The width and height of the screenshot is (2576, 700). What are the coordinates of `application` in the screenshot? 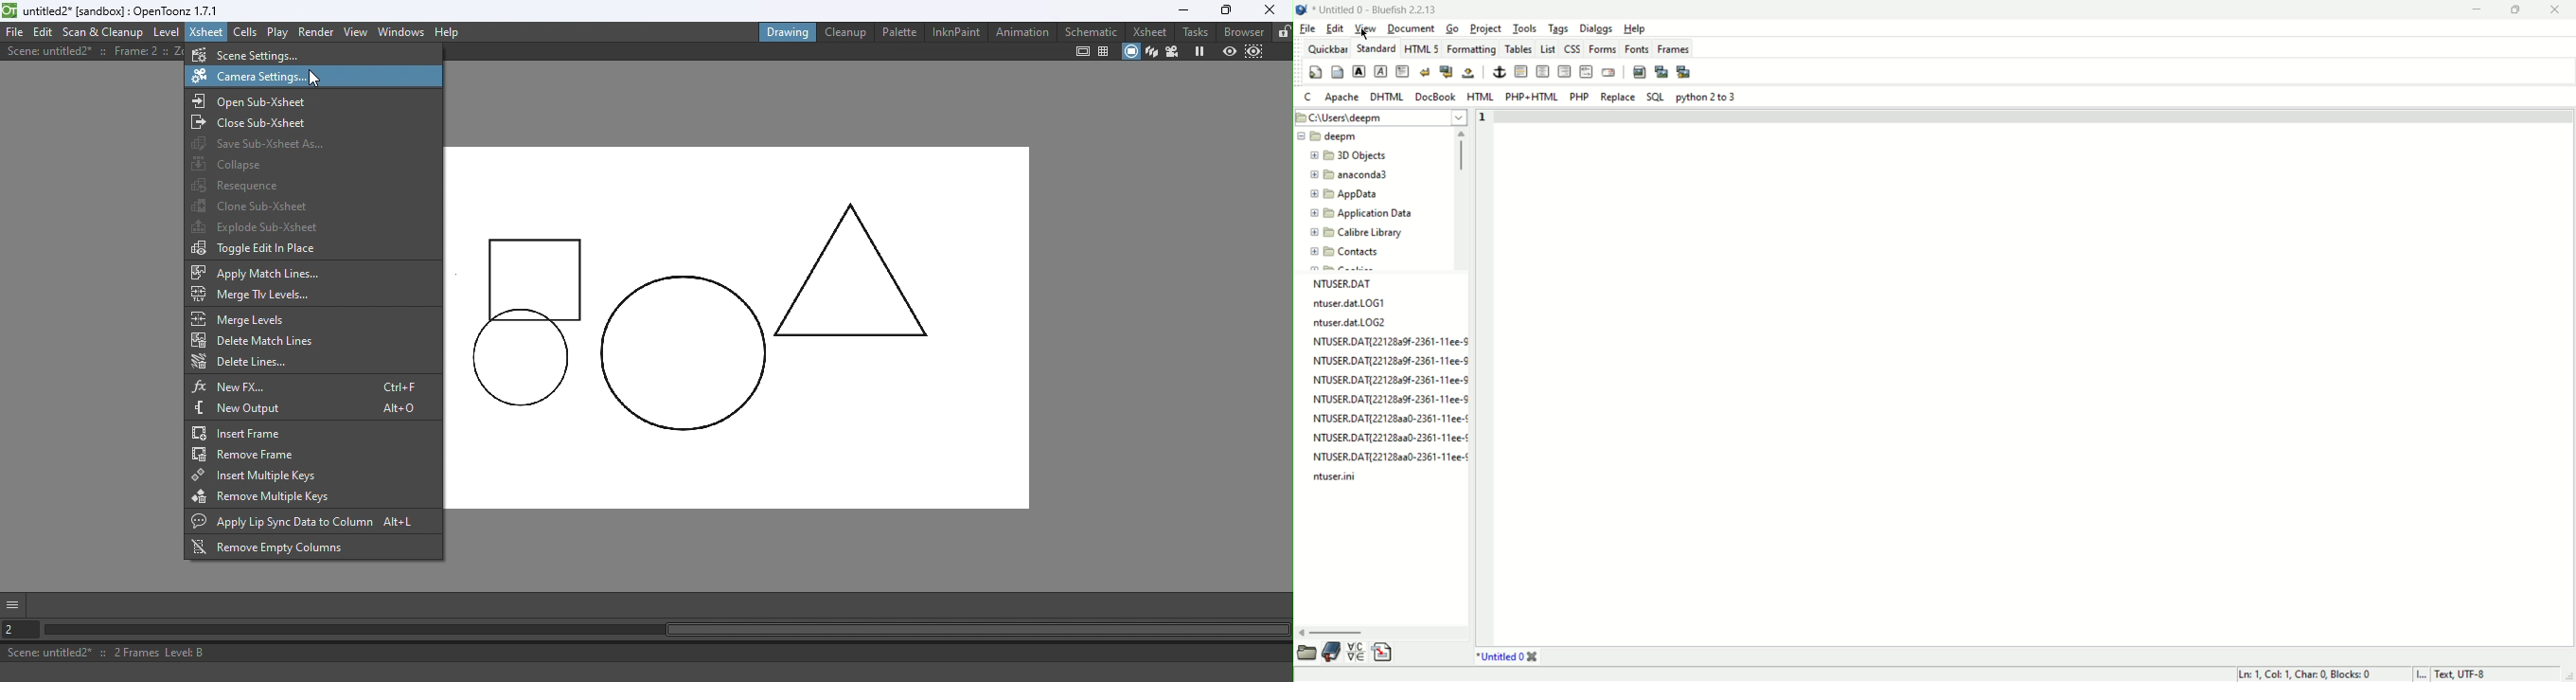 It's located at (1365, 213).